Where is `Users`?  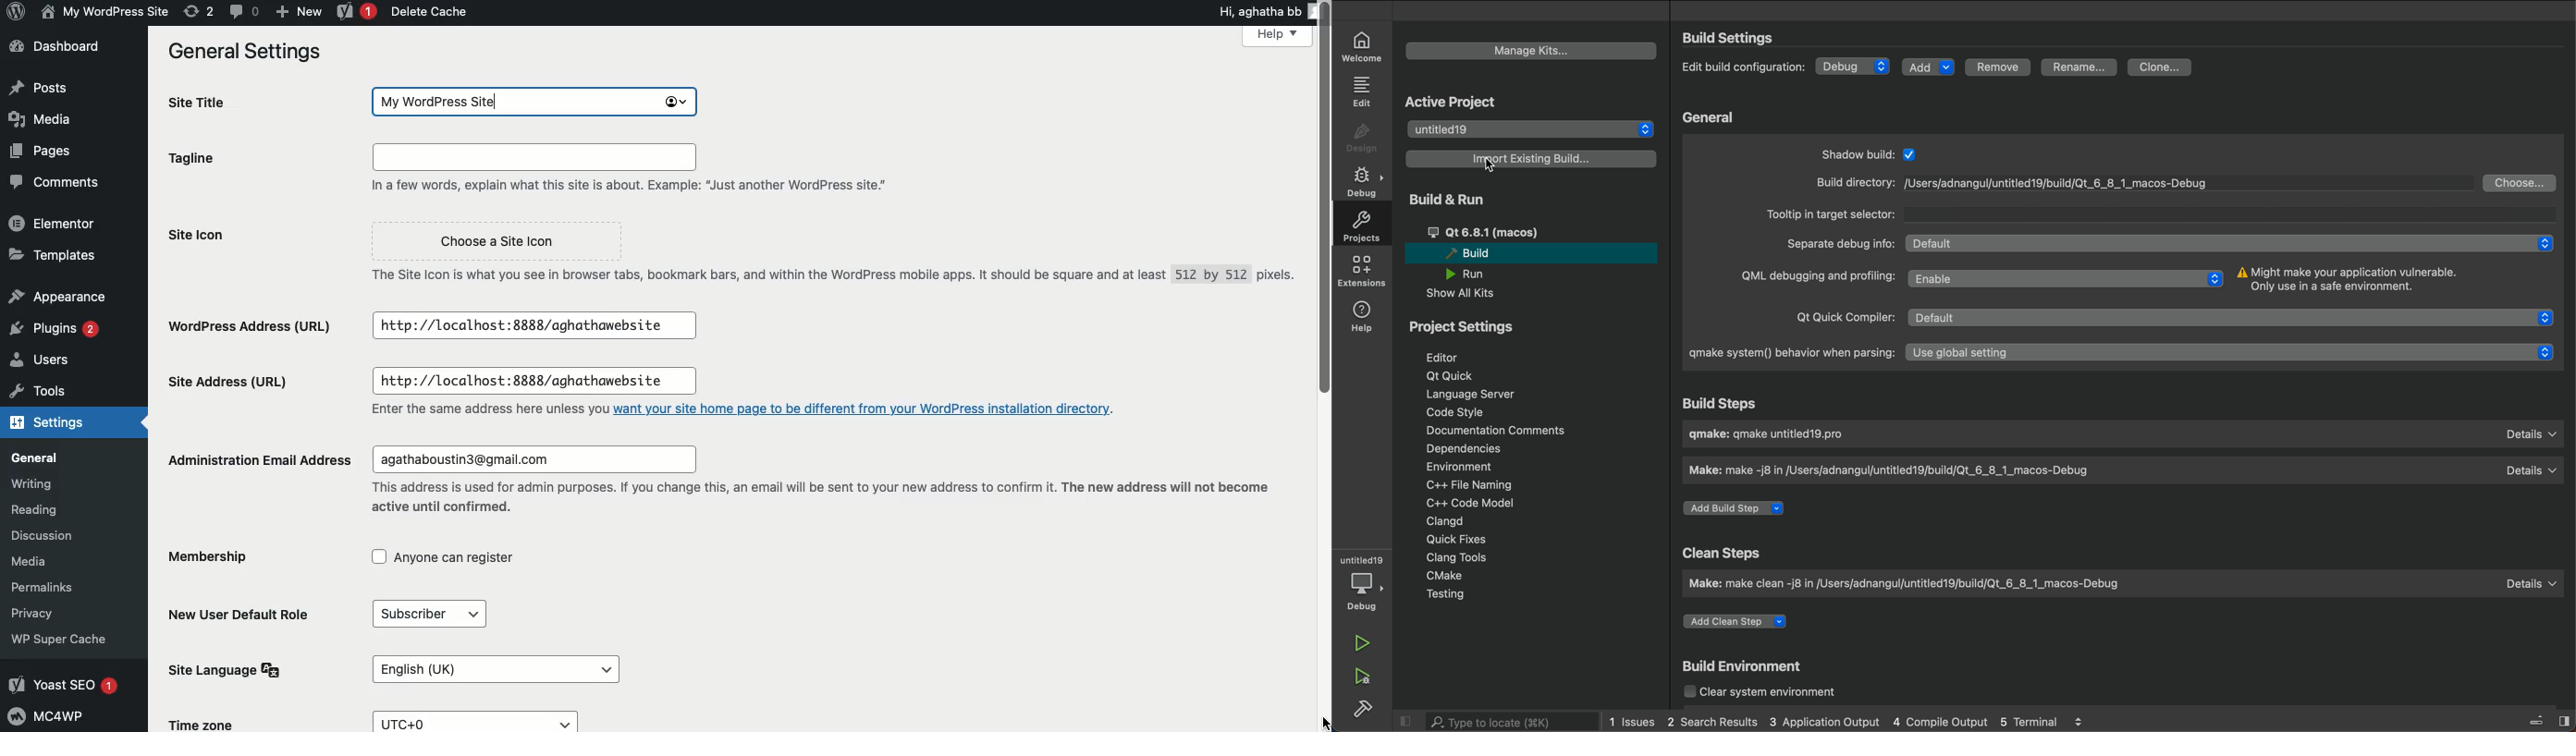 Users is located at coordinates (42, 361).